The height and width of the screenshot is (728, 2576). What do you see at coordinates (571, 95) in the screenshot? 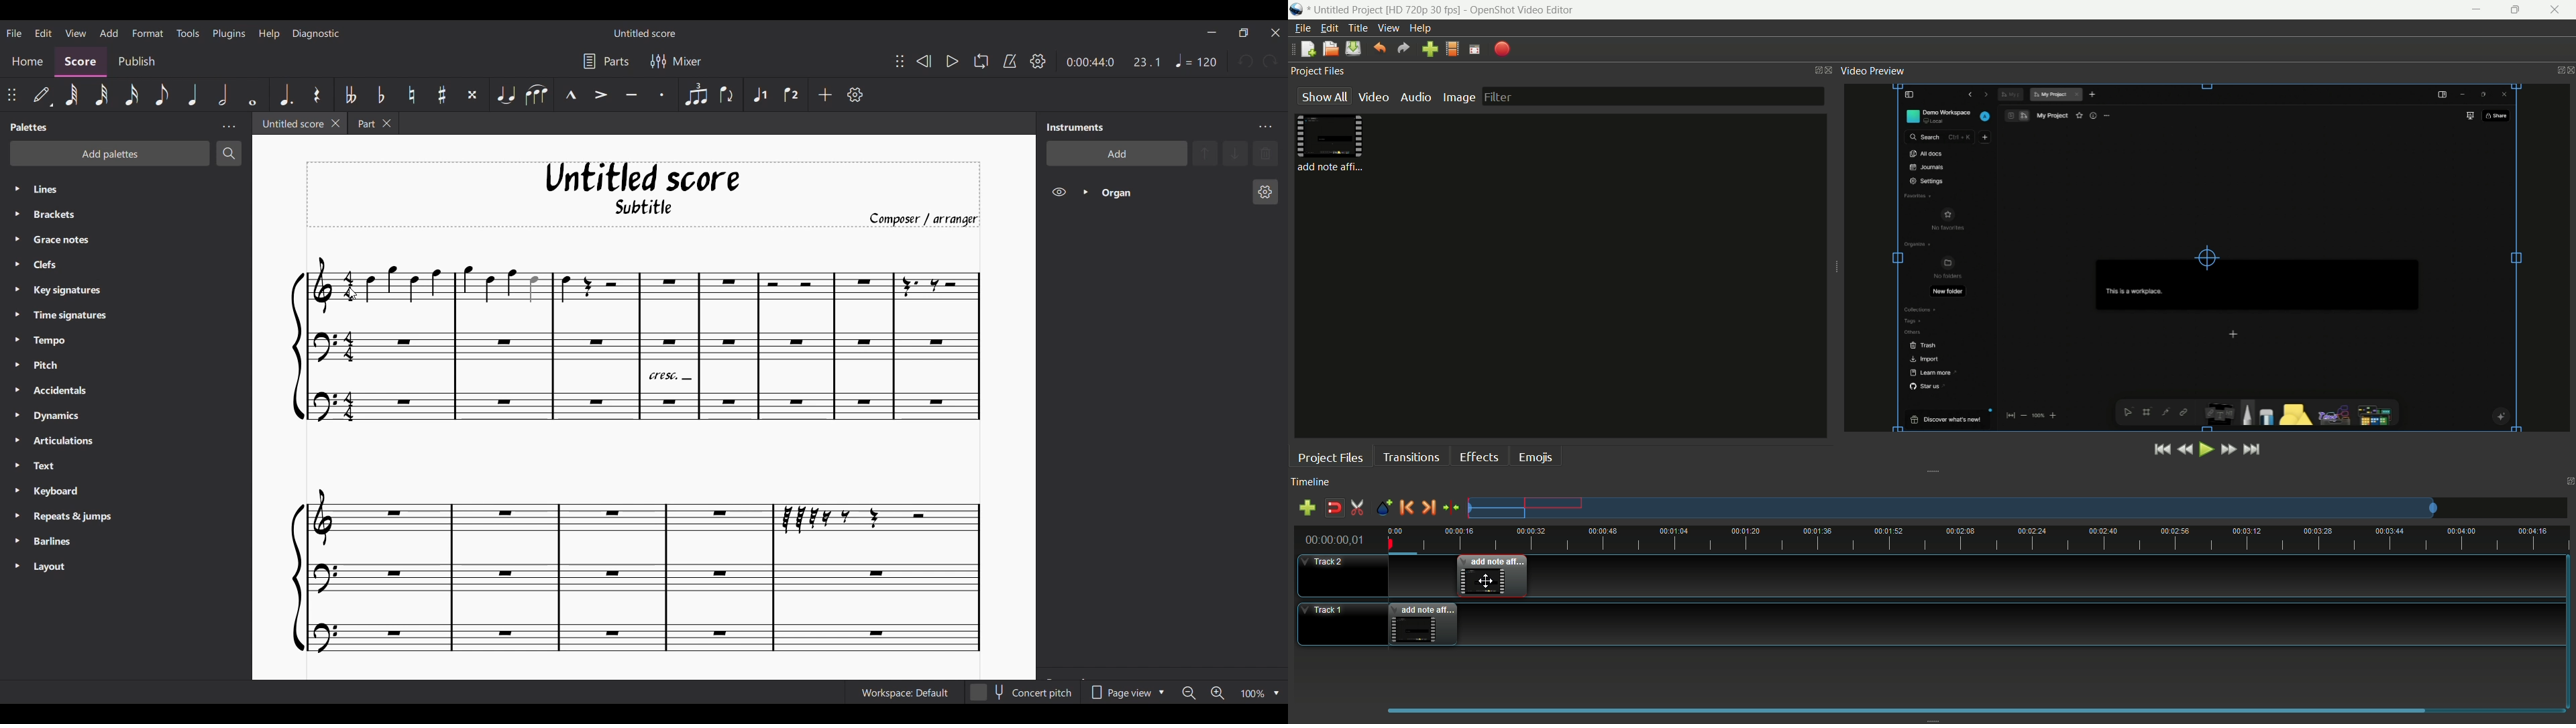
I see `Marcato` at bounding box center [571, 95].